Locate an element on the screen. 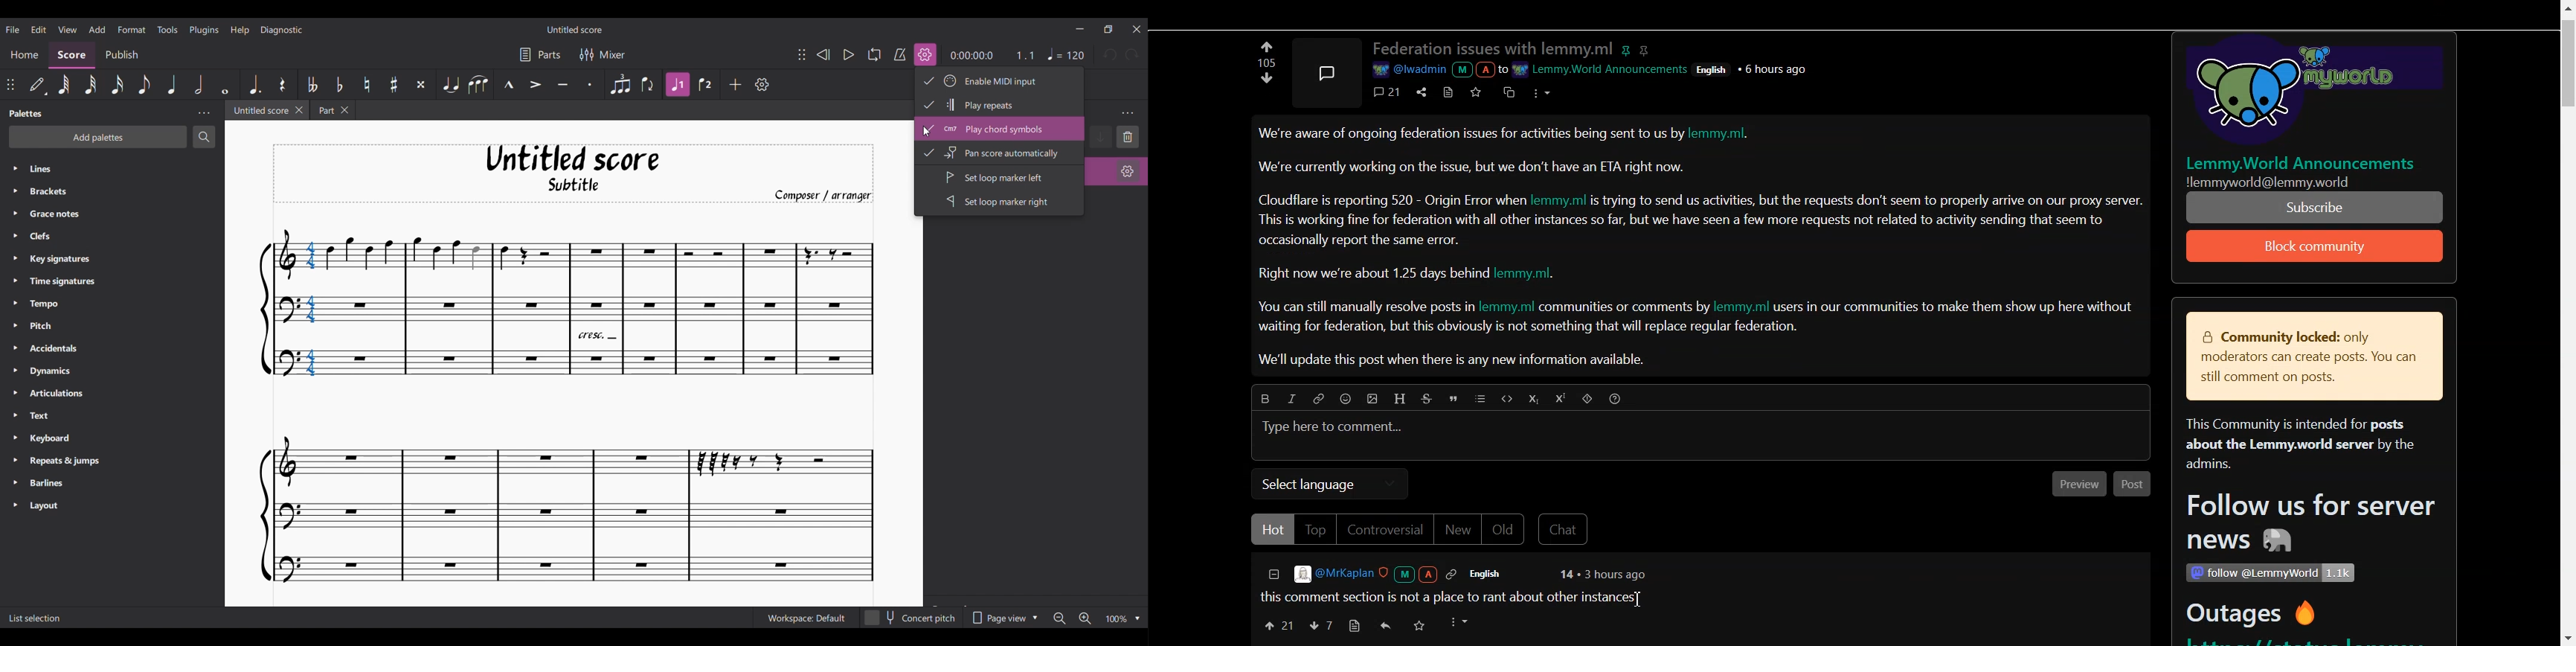 The image size is (2576, 672). Zoom factor is located at coordinates (1116, 619).